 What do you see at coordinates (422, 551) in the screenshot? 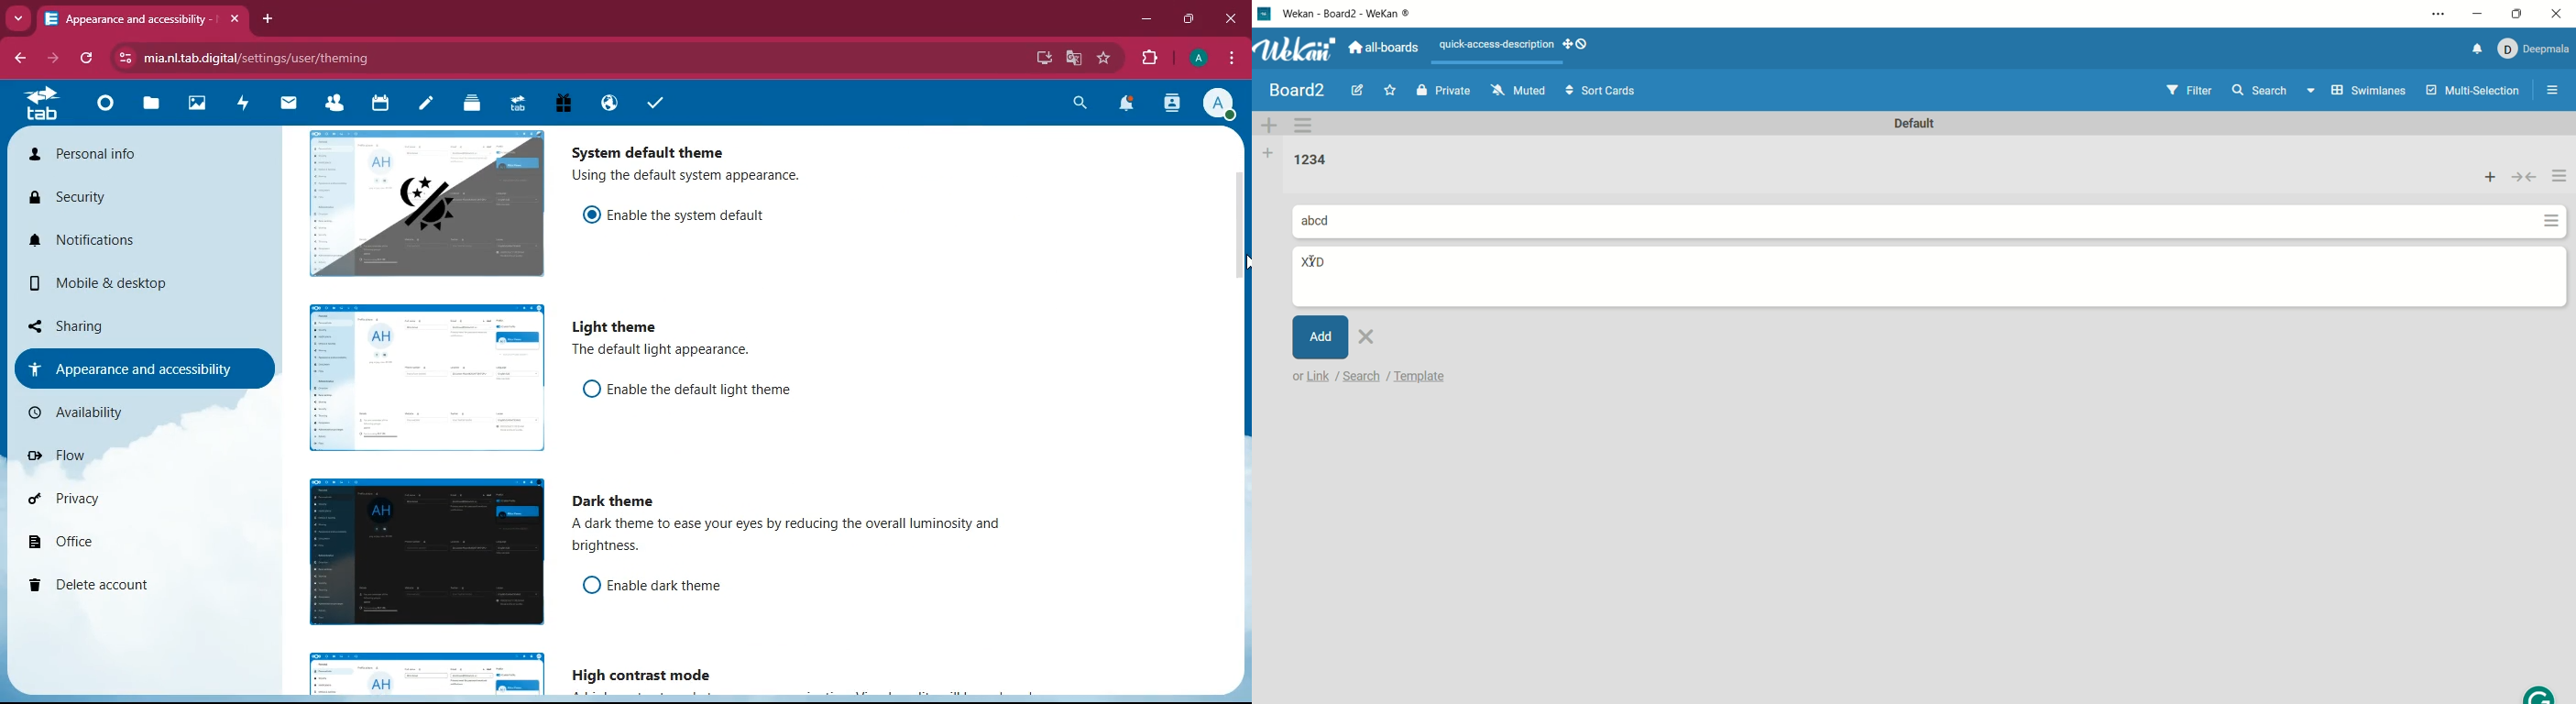
I see `image` at bounding box center [422, 551].